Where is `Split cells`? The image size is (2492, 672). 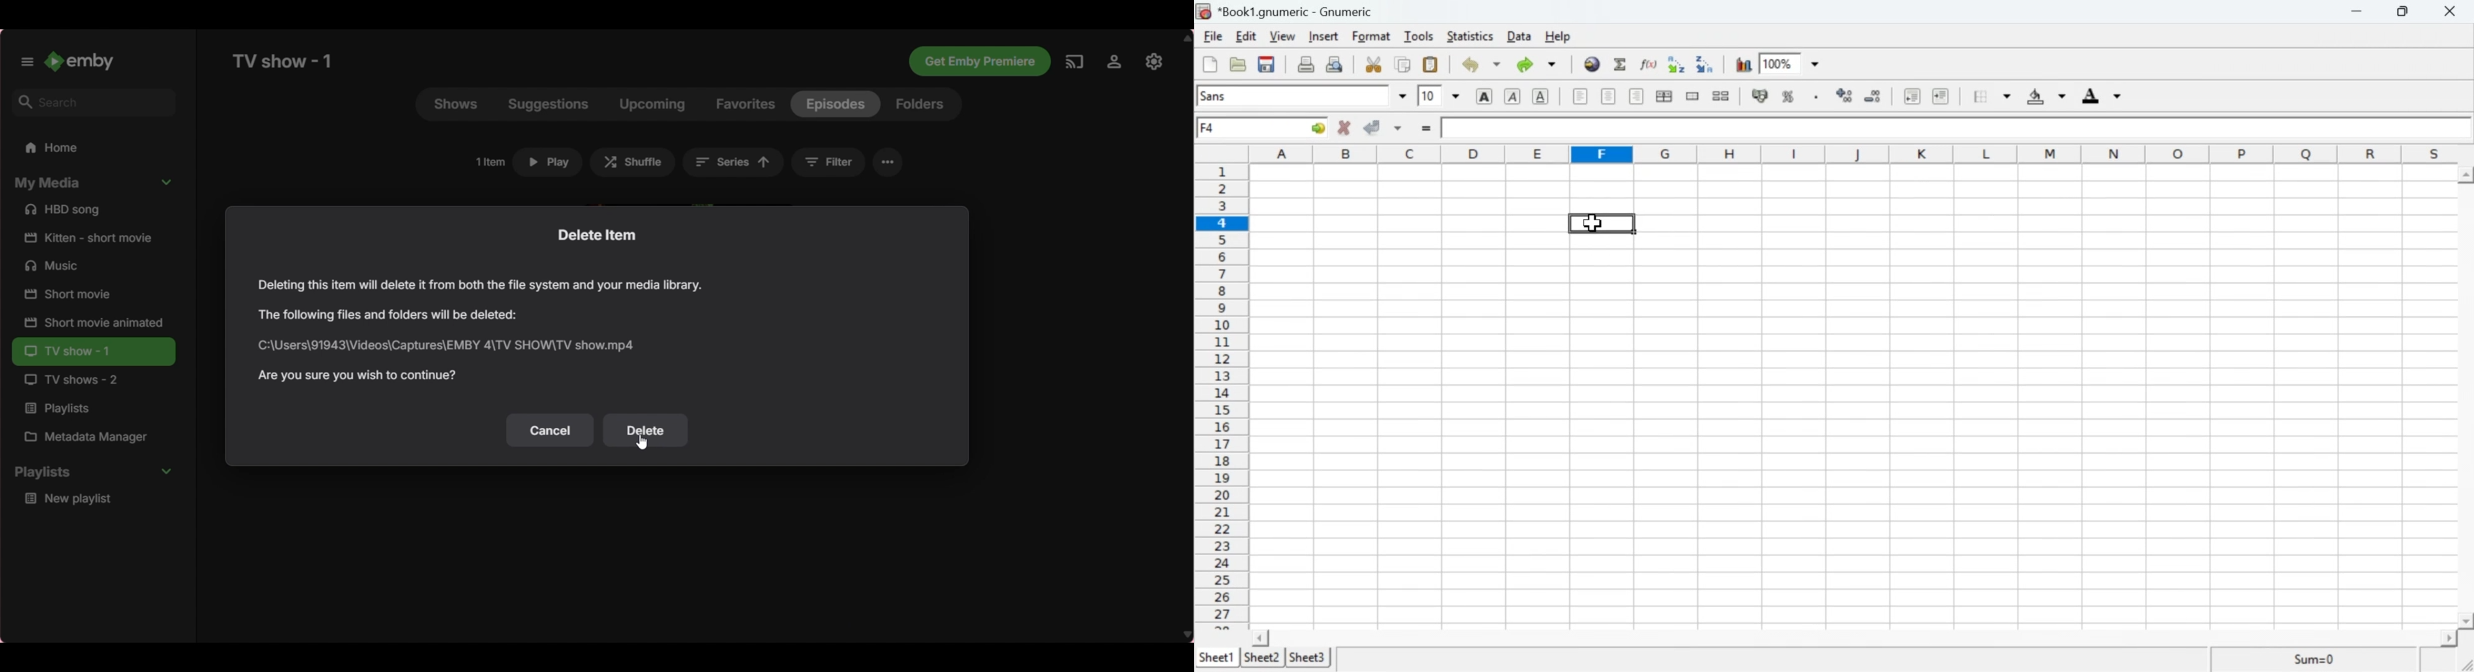
Split cells is located at coordinates (1723, 98).